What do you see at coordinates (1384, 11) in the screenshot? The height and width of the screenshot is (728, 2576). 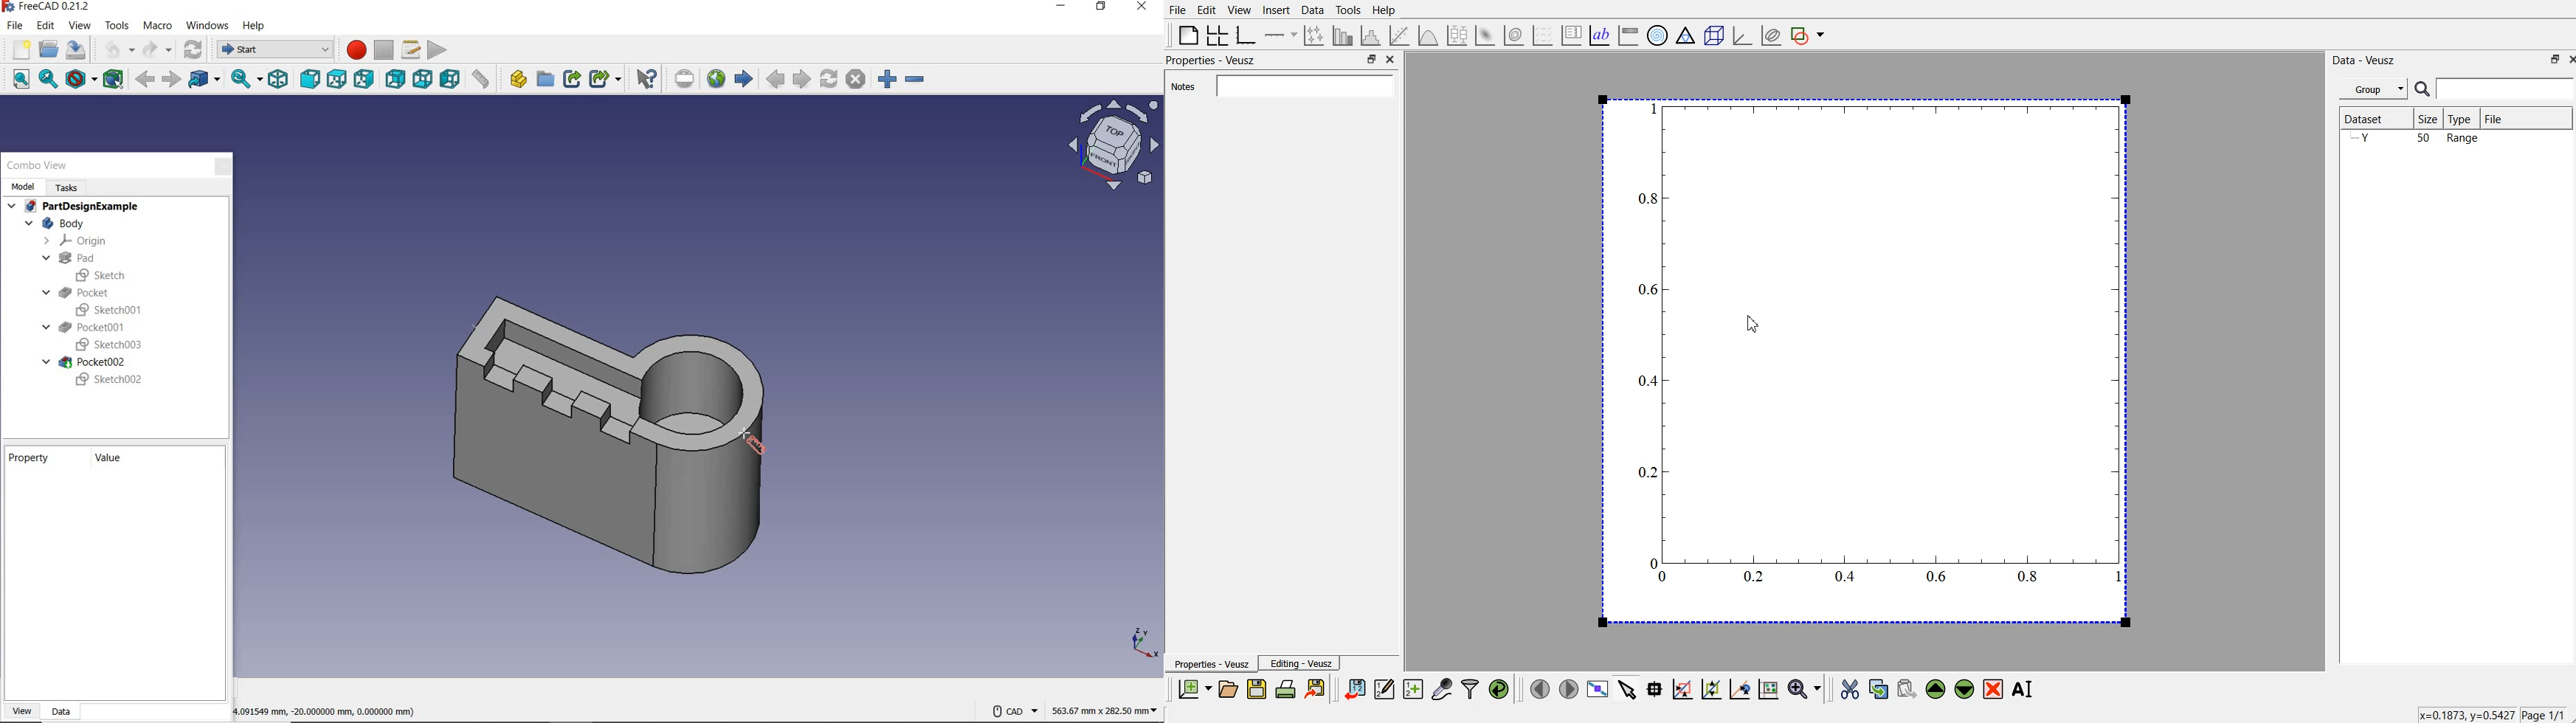 I see `Help` at bounding box center [1384, 11].